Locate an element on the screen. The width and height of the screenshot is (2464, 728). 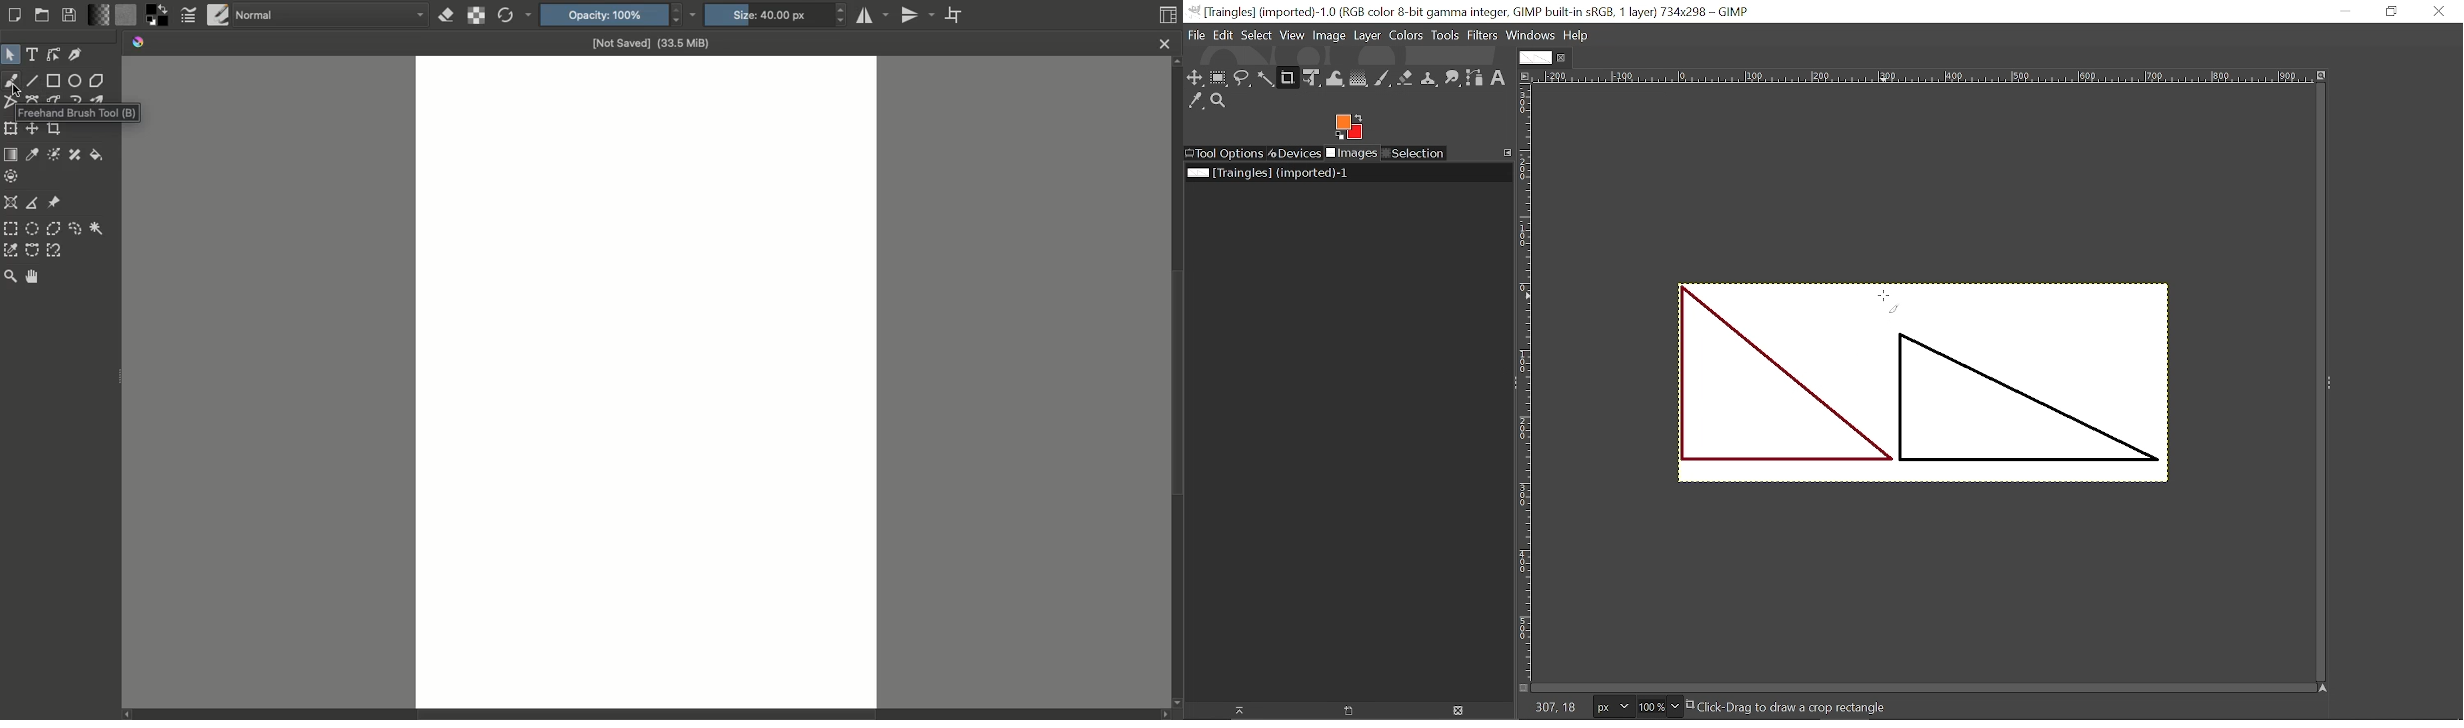
Krita is located at coordinates (140, 43).